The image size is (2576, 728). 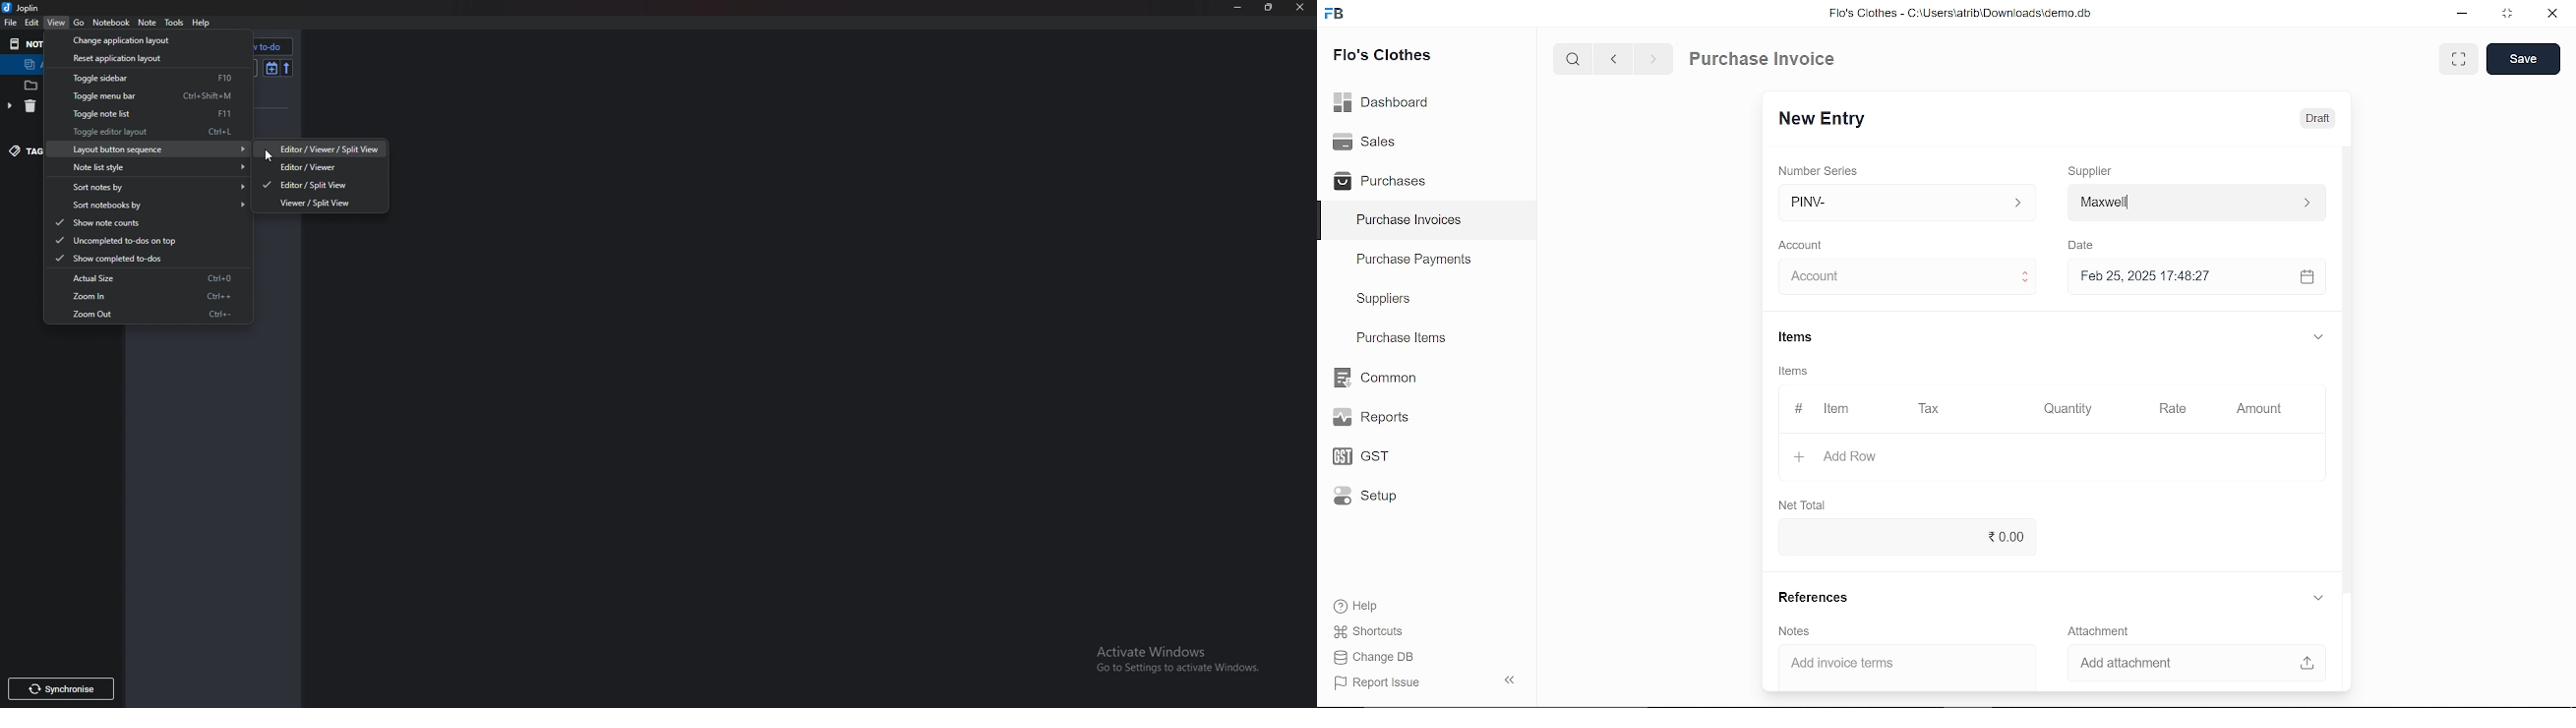 What do you see at coordinates (1806, 504) in the screenshot?
I see `Net Total` at bounding box center [1806, 504].